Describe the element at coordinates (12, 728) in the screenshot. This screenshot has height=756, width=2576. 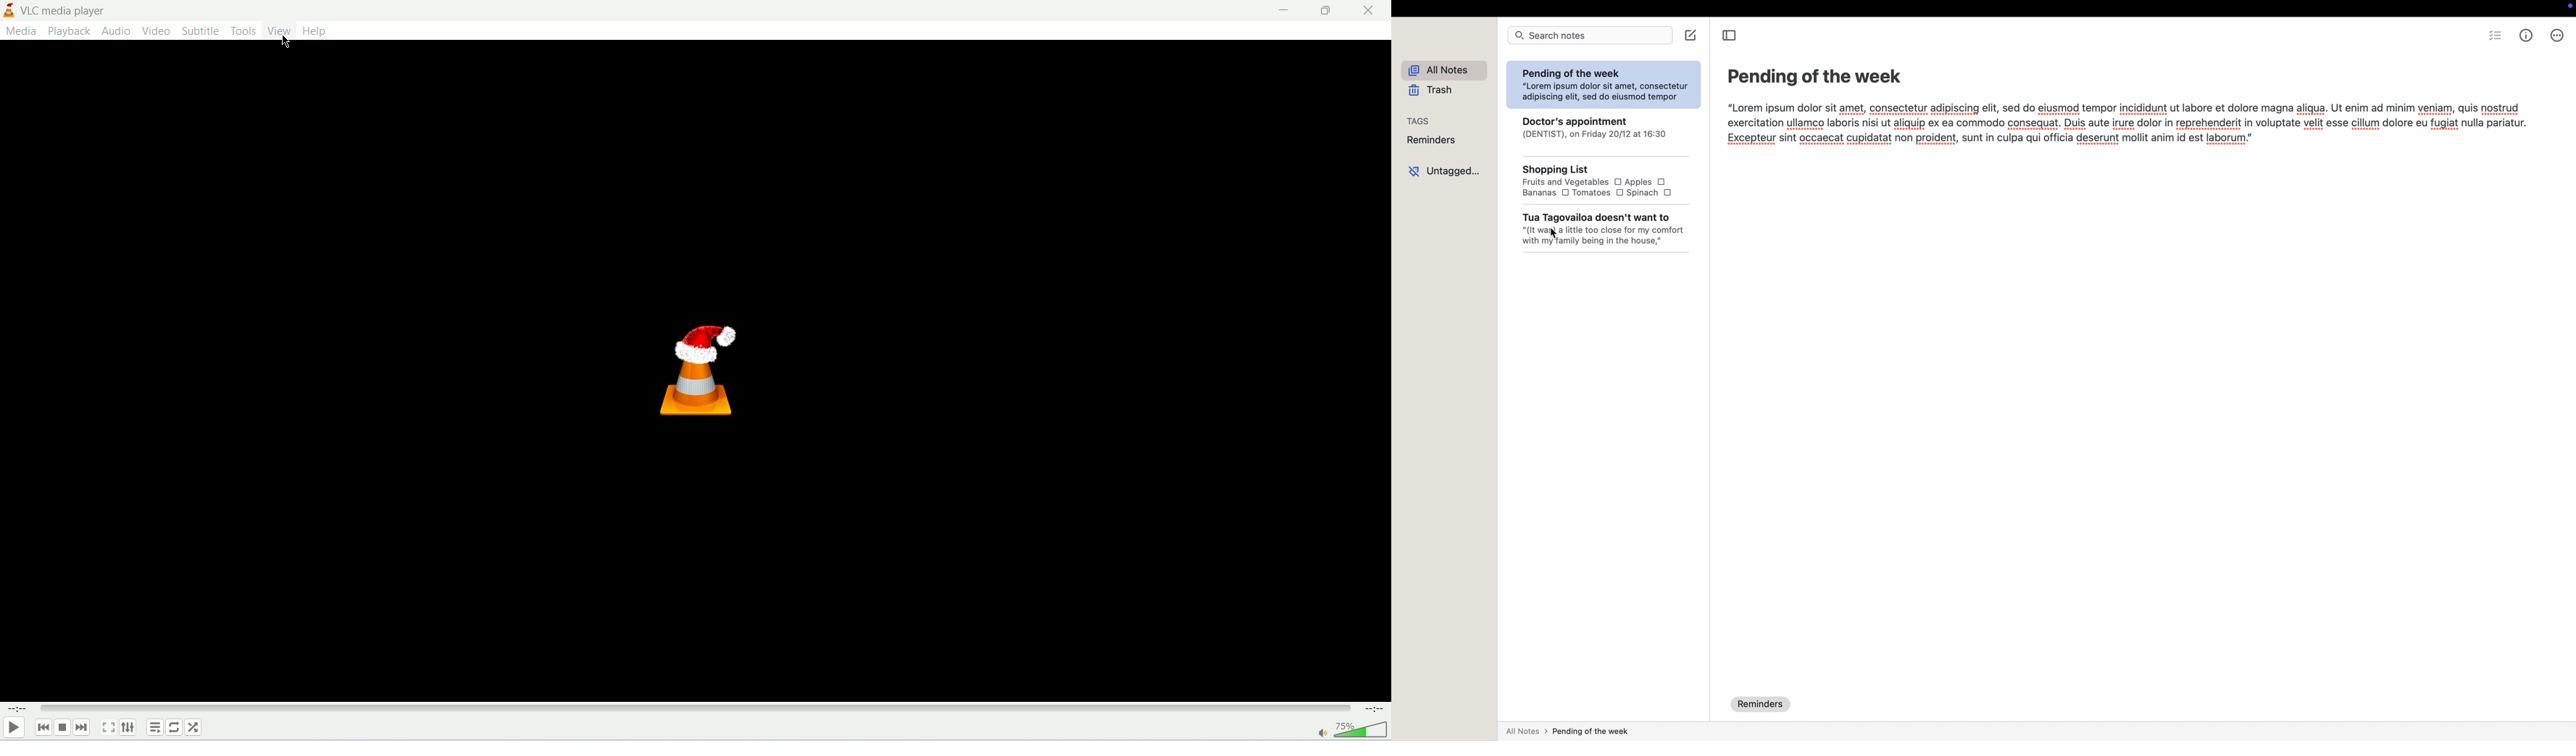
I see `play/pause` at that location.